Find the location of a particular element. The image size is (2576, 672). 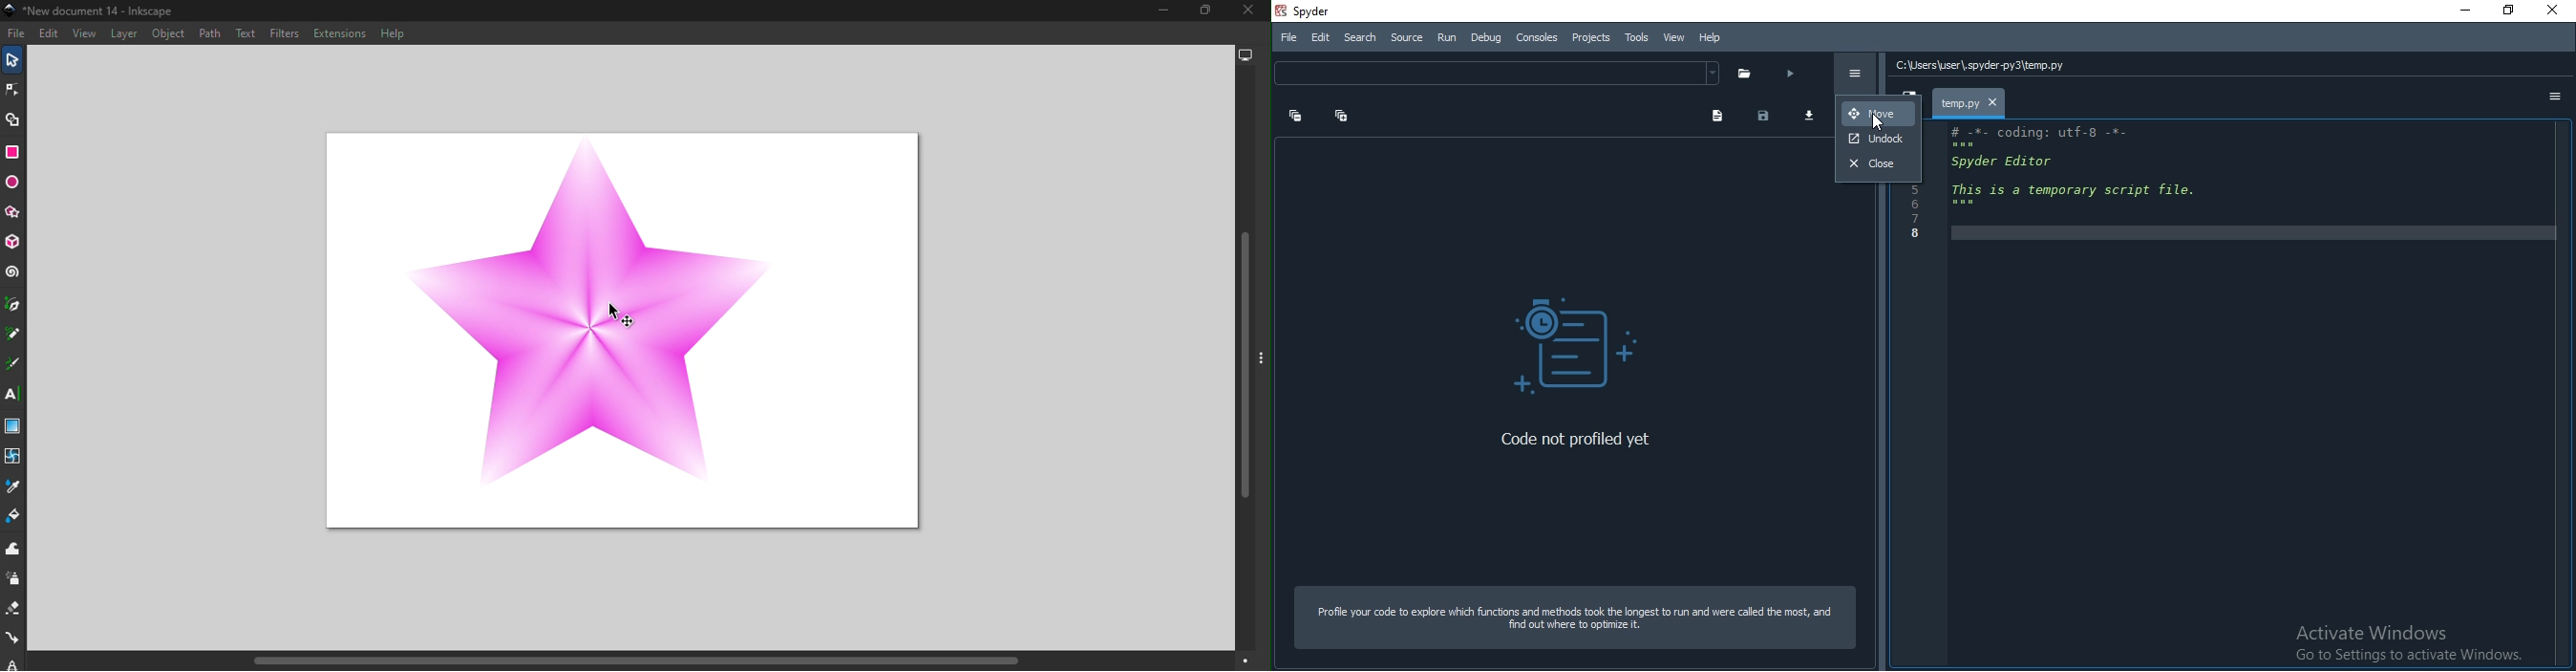

Connector tool is located at coordinates (13, 640).